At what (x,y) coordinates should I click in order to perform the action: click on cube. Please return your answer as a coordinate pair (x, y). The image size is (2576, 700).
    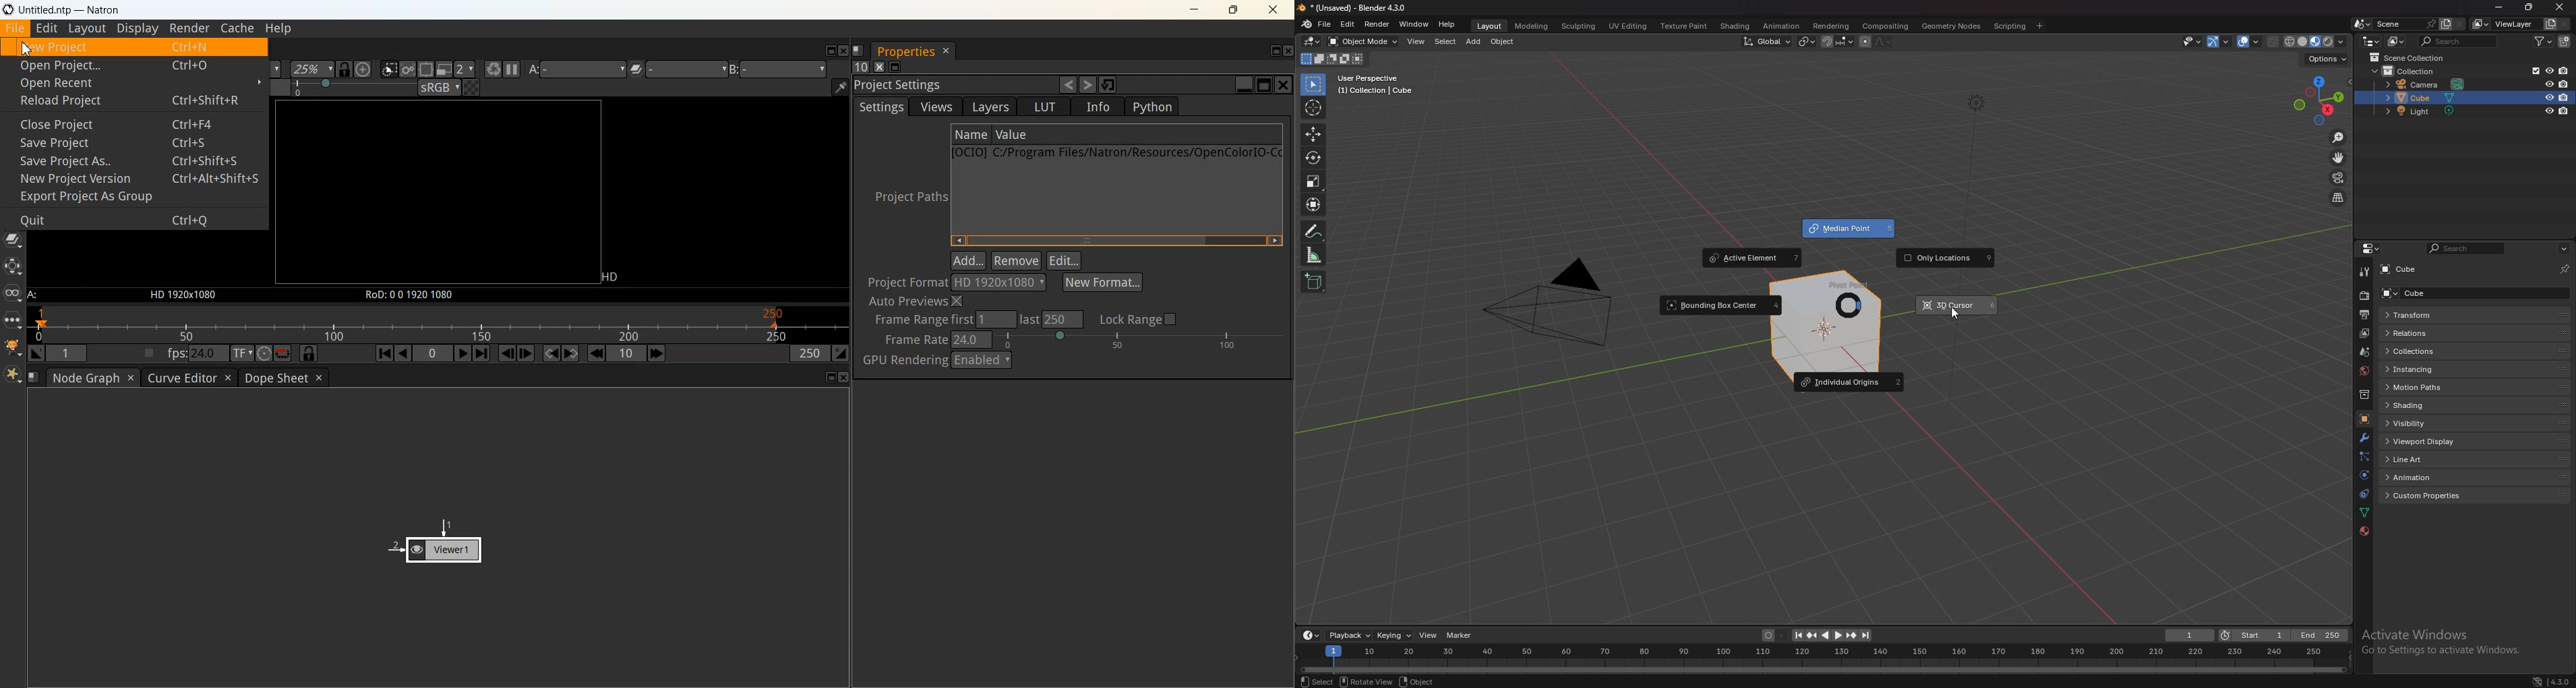
    Looking at the image, I should click on (2404, 270).